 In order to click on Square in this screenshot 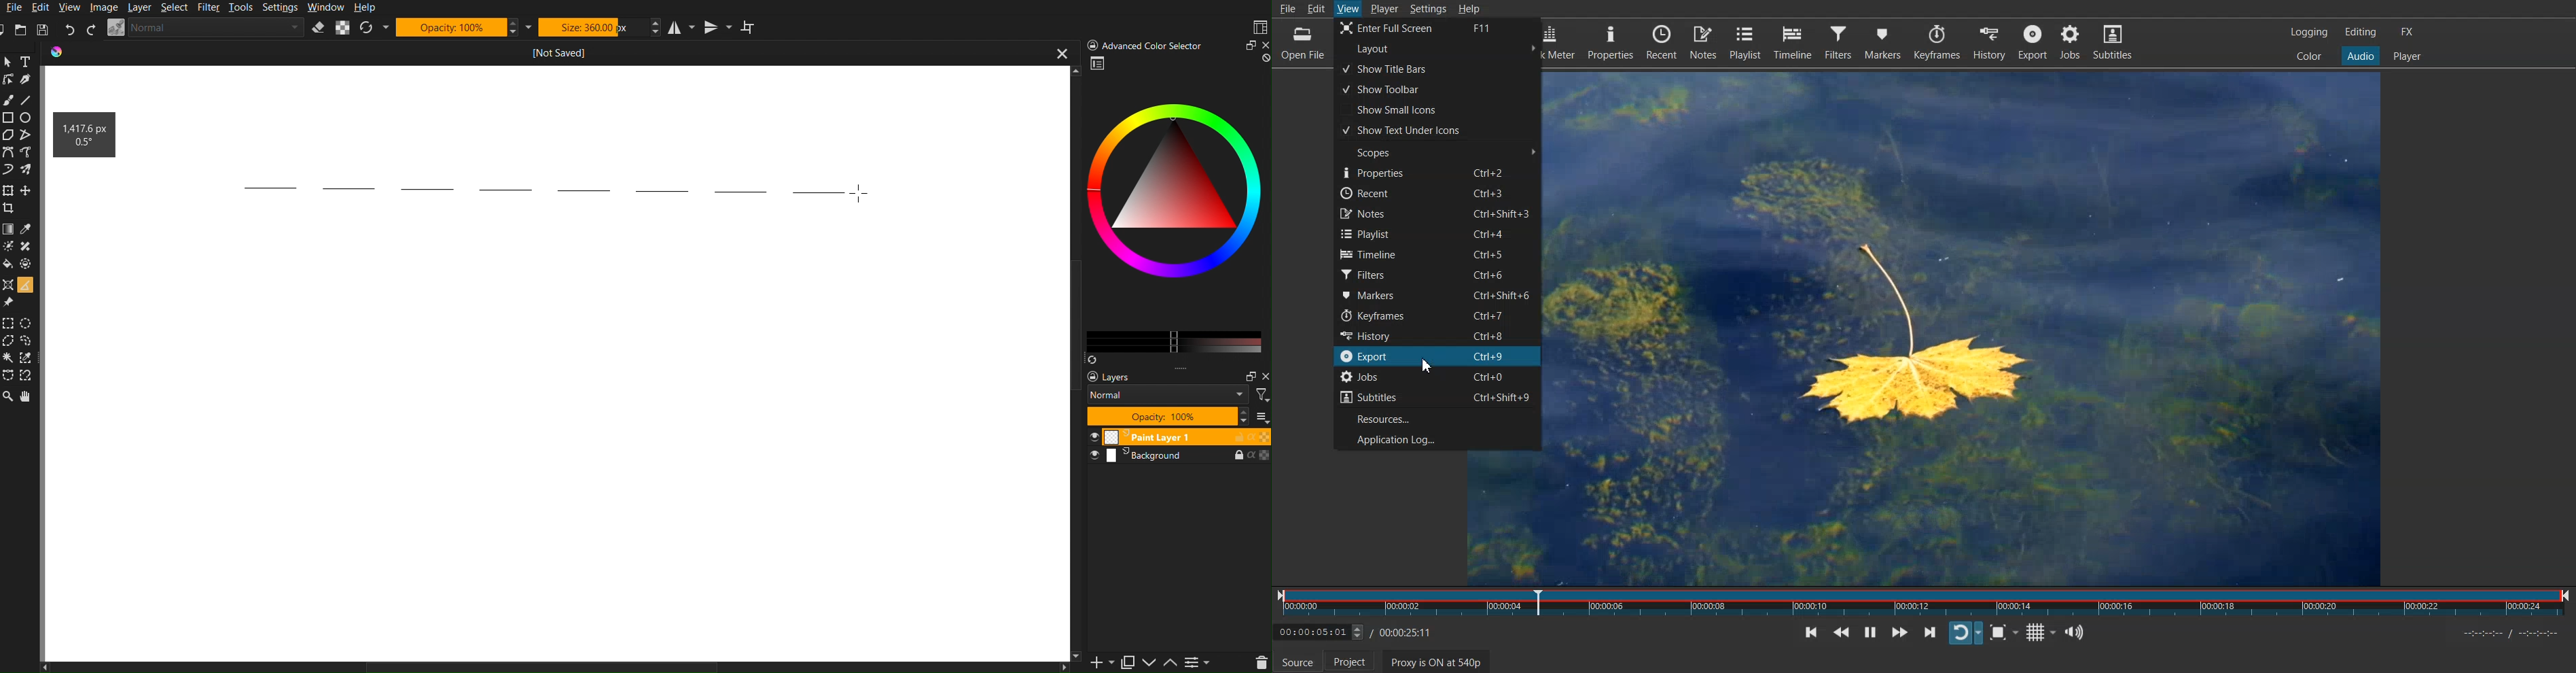, I will do `click(9, 117)`.